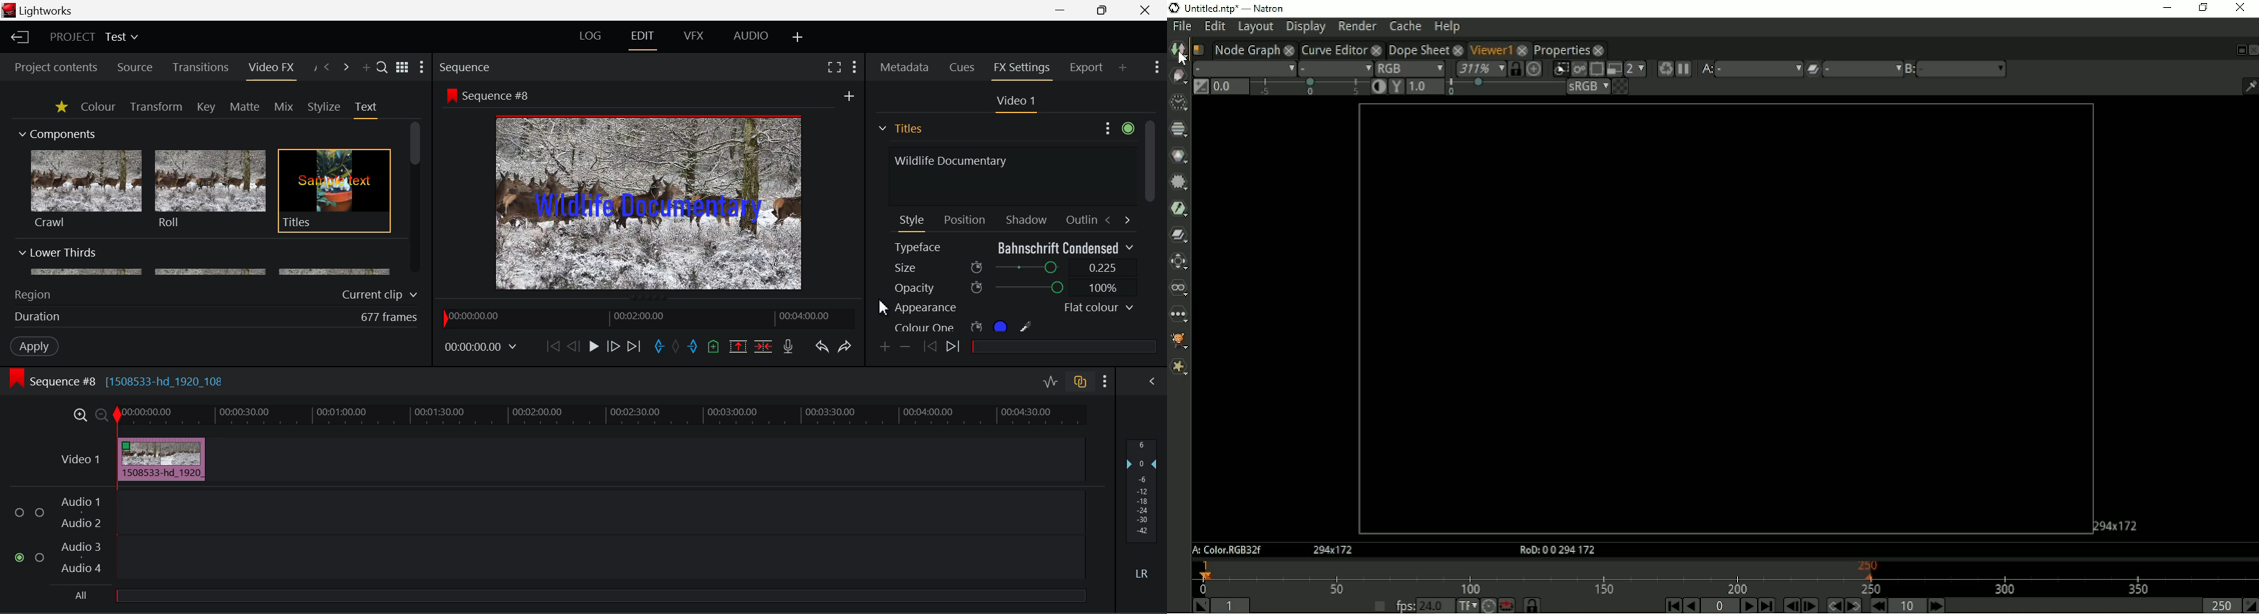  I want to click on Toggle audio levels editing, so click(1049, 380).